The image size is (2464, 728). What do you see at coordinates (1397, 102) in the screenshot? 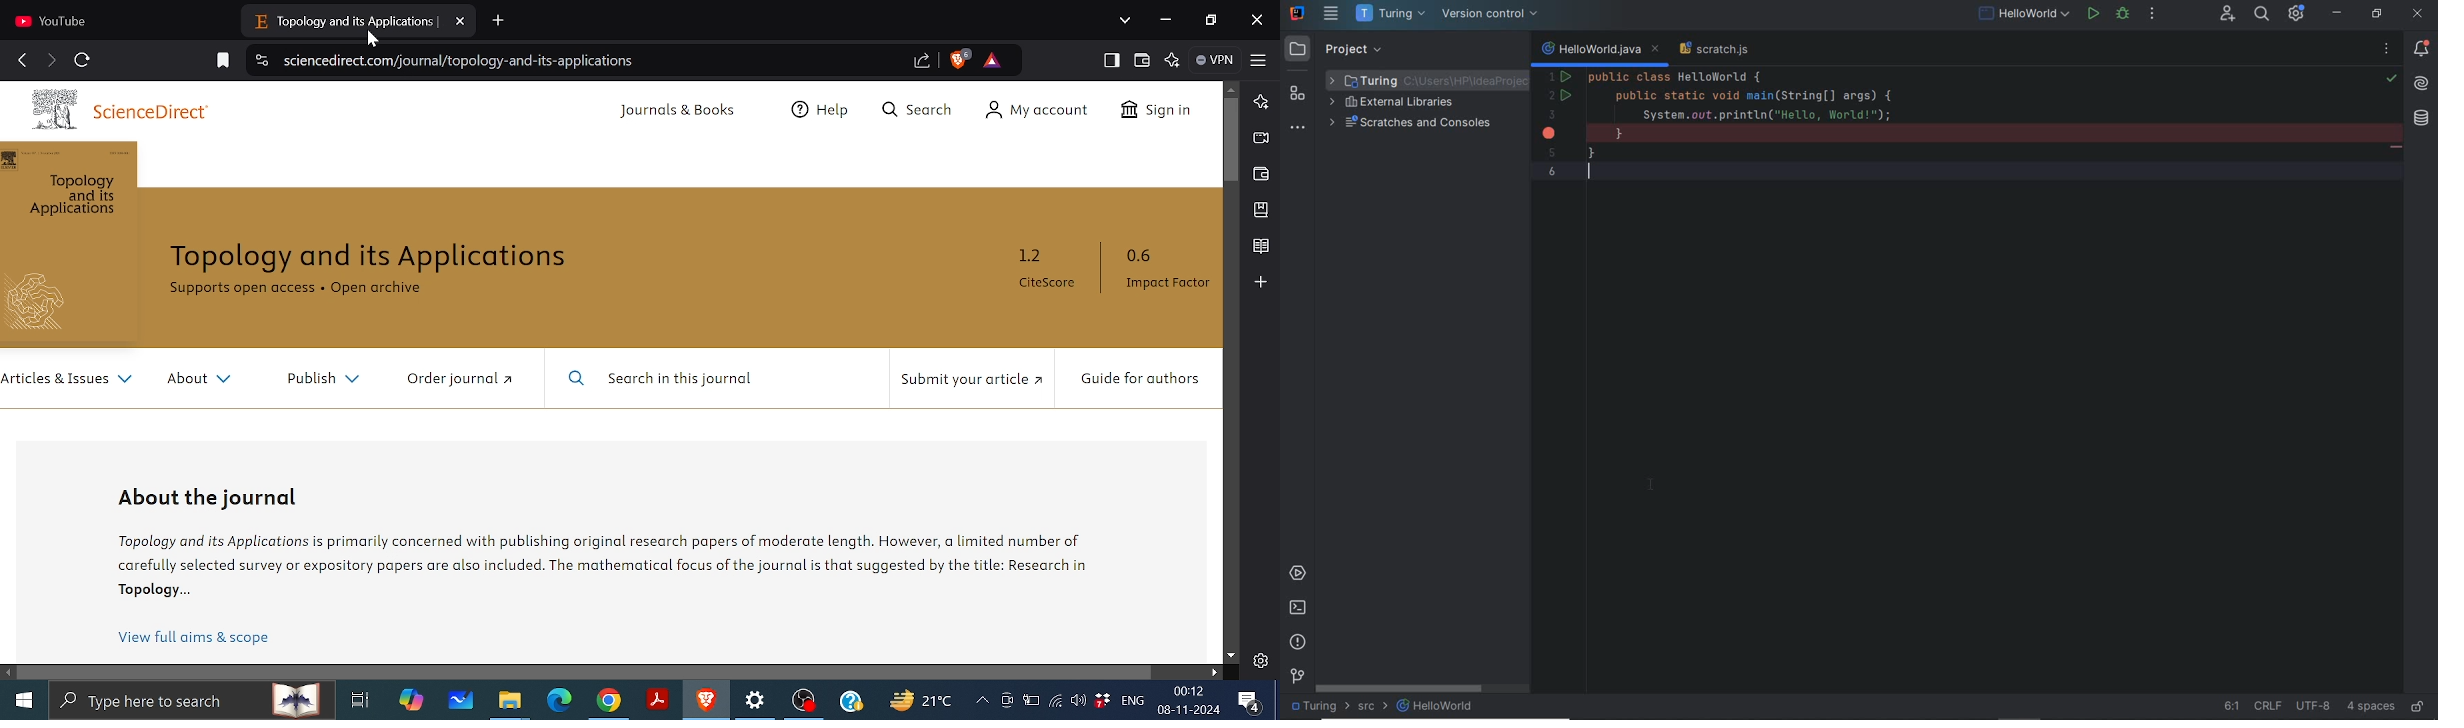
I see `external libraries` at bounding box center [1397, 102].